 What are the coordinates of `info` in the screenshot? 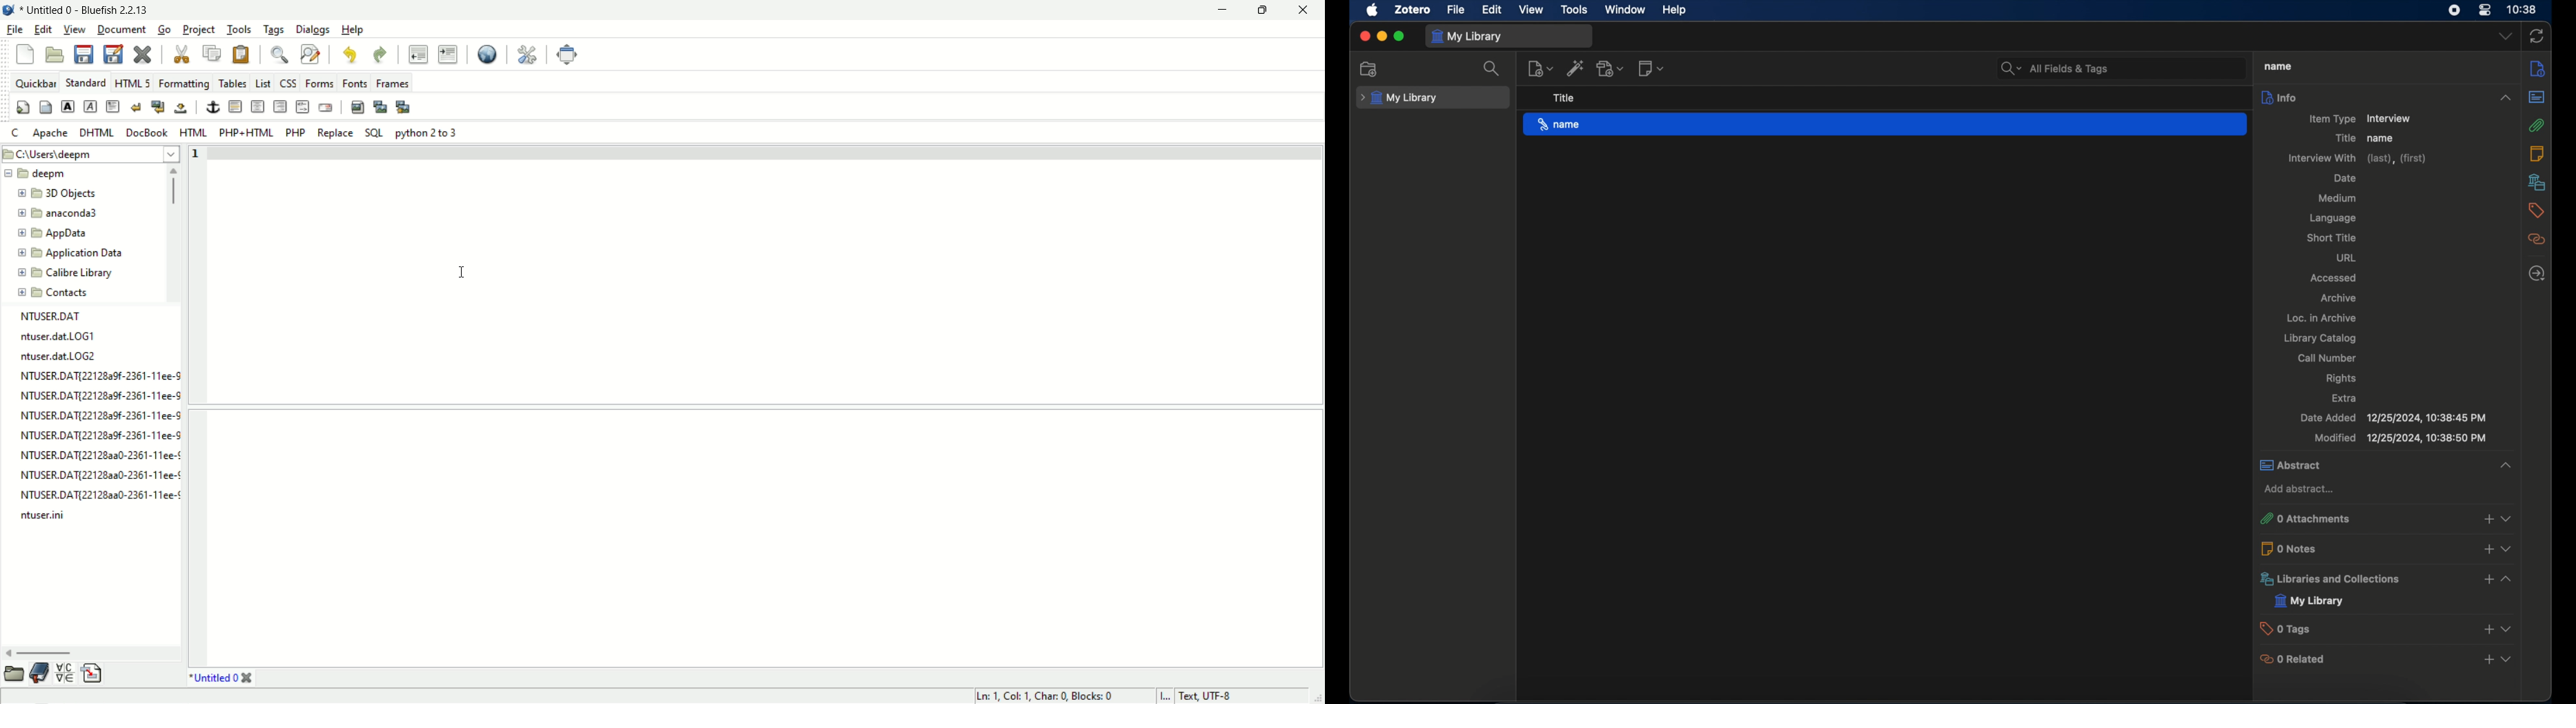 It's located at (2538, 69).